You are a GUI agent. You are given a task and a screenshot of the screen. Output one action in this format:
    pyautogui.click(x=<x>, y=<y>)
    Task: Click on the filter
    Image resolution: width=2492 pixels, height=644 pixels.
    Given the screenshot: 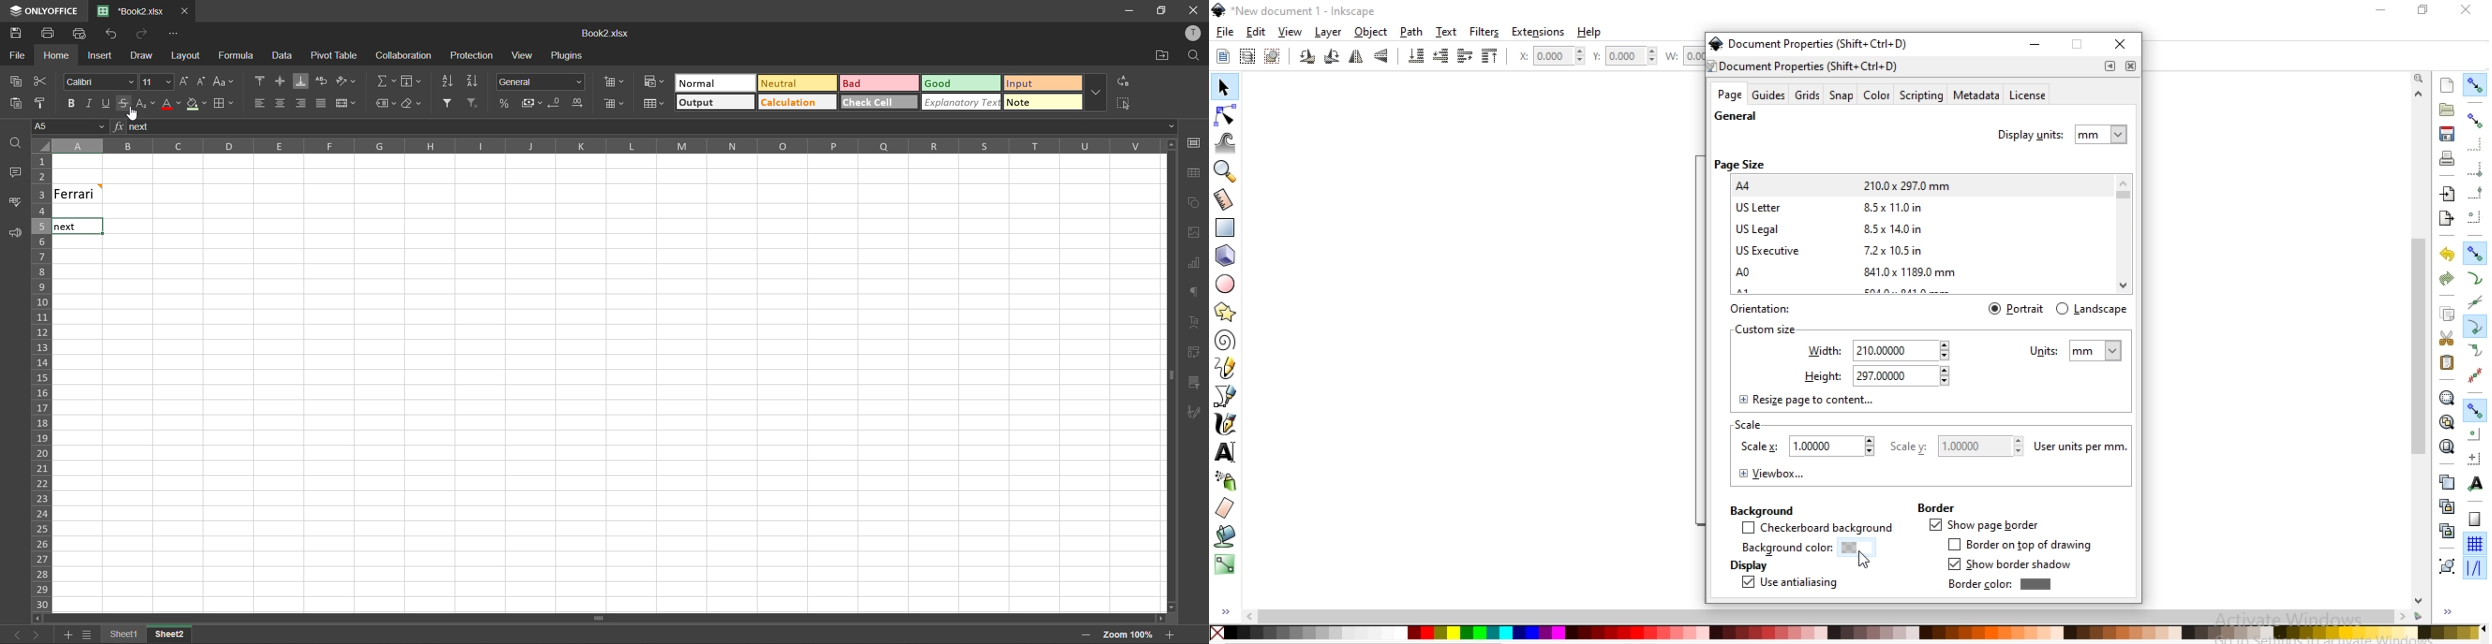 What is the action you would take?
    pyautogui.click(x=448, y=104)
    